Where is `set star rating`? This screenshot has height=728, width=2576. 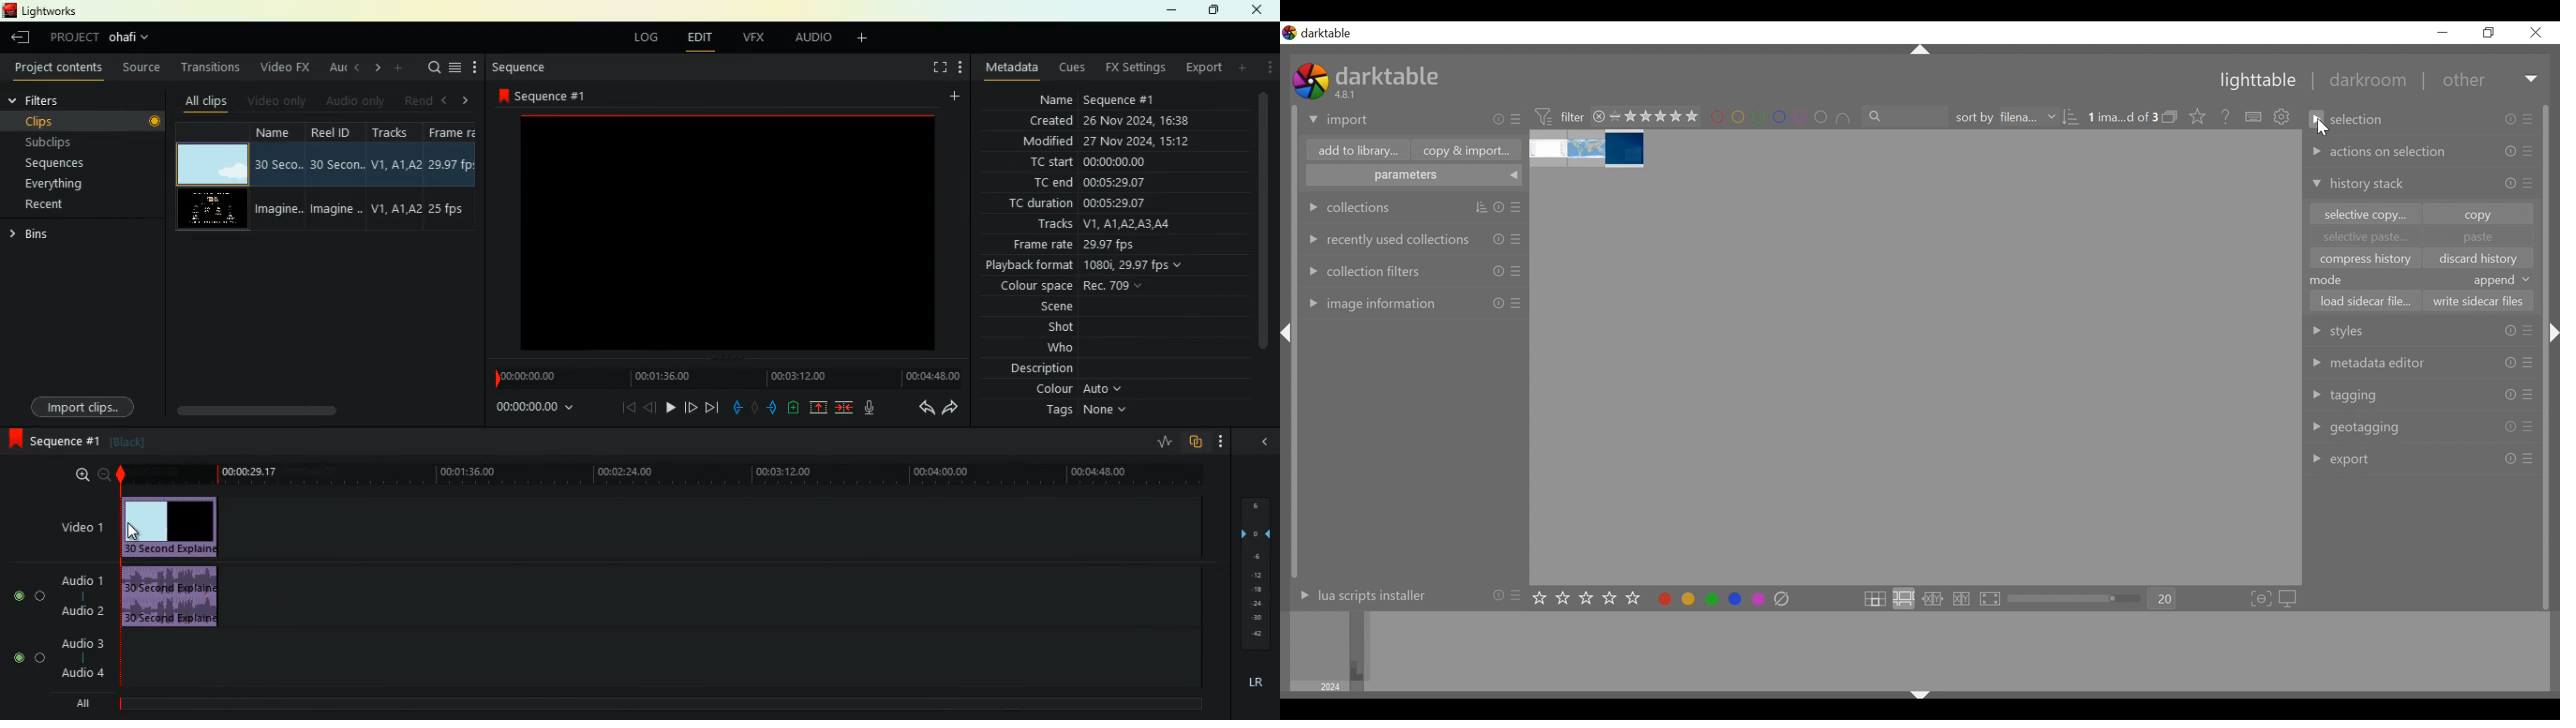
set star rating is located at coordinates (1590, 599).